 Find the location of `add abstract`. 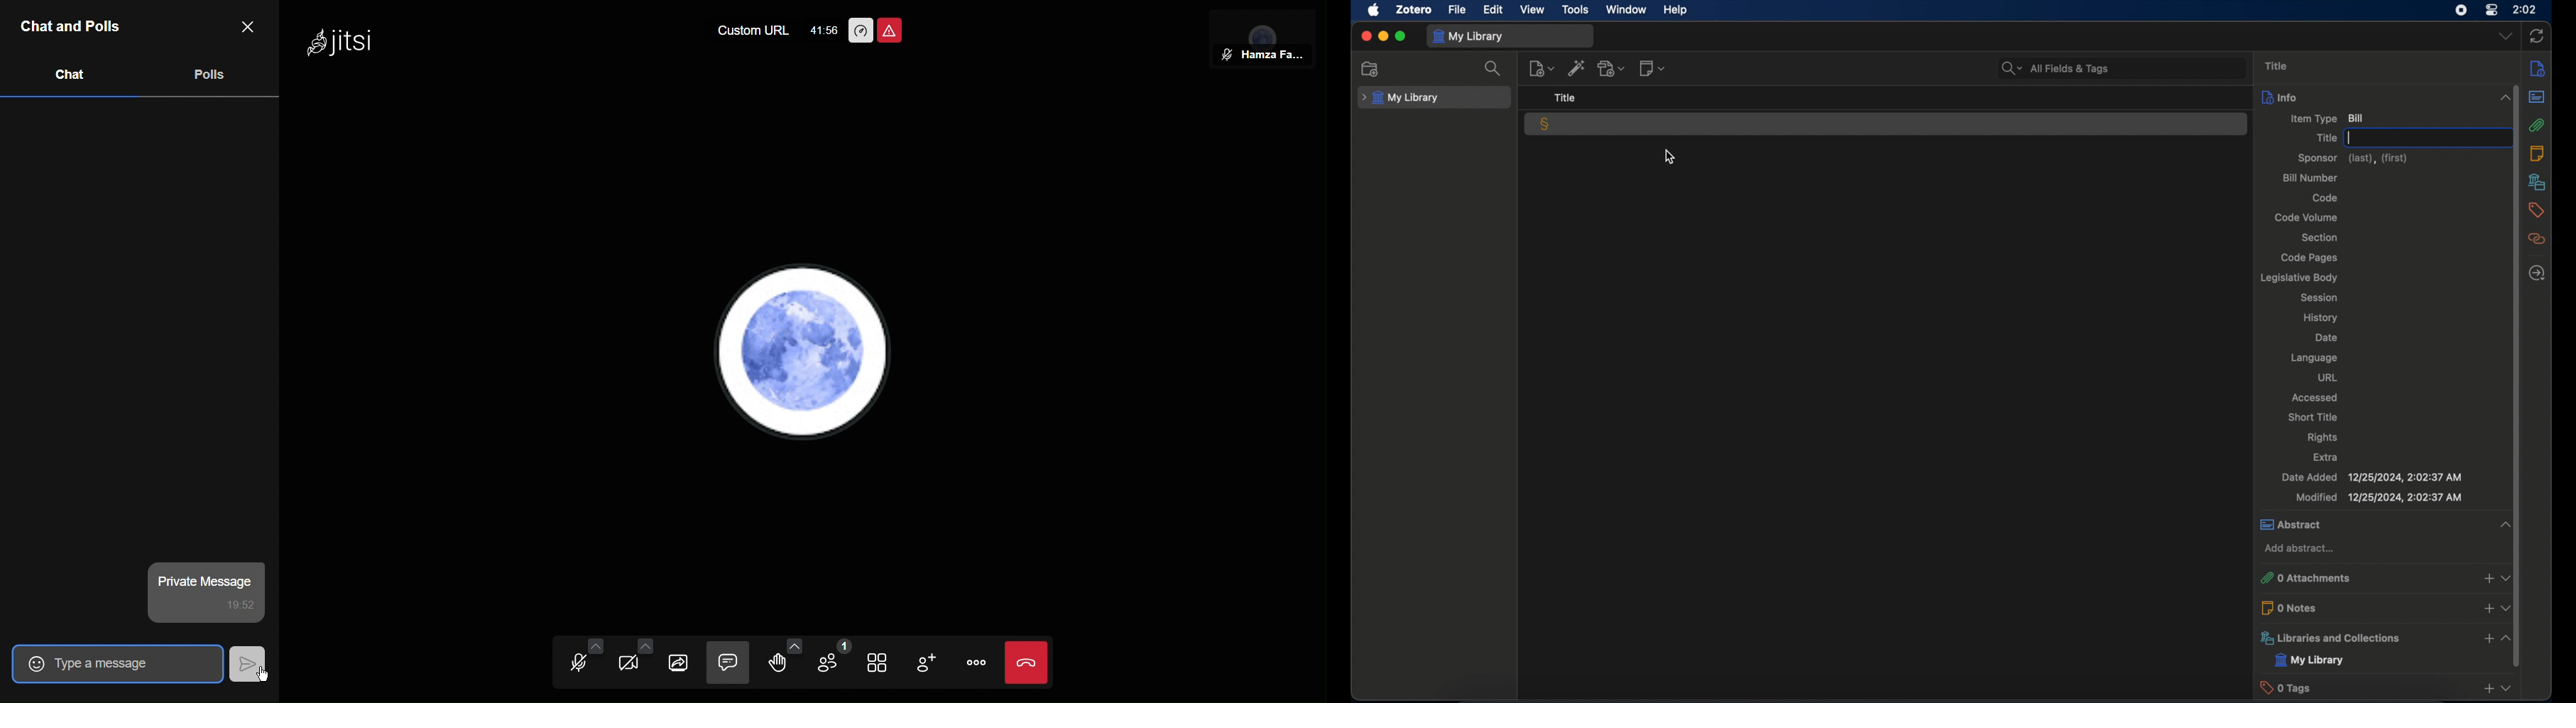

add abstract is located at coordinates (2299, 549).